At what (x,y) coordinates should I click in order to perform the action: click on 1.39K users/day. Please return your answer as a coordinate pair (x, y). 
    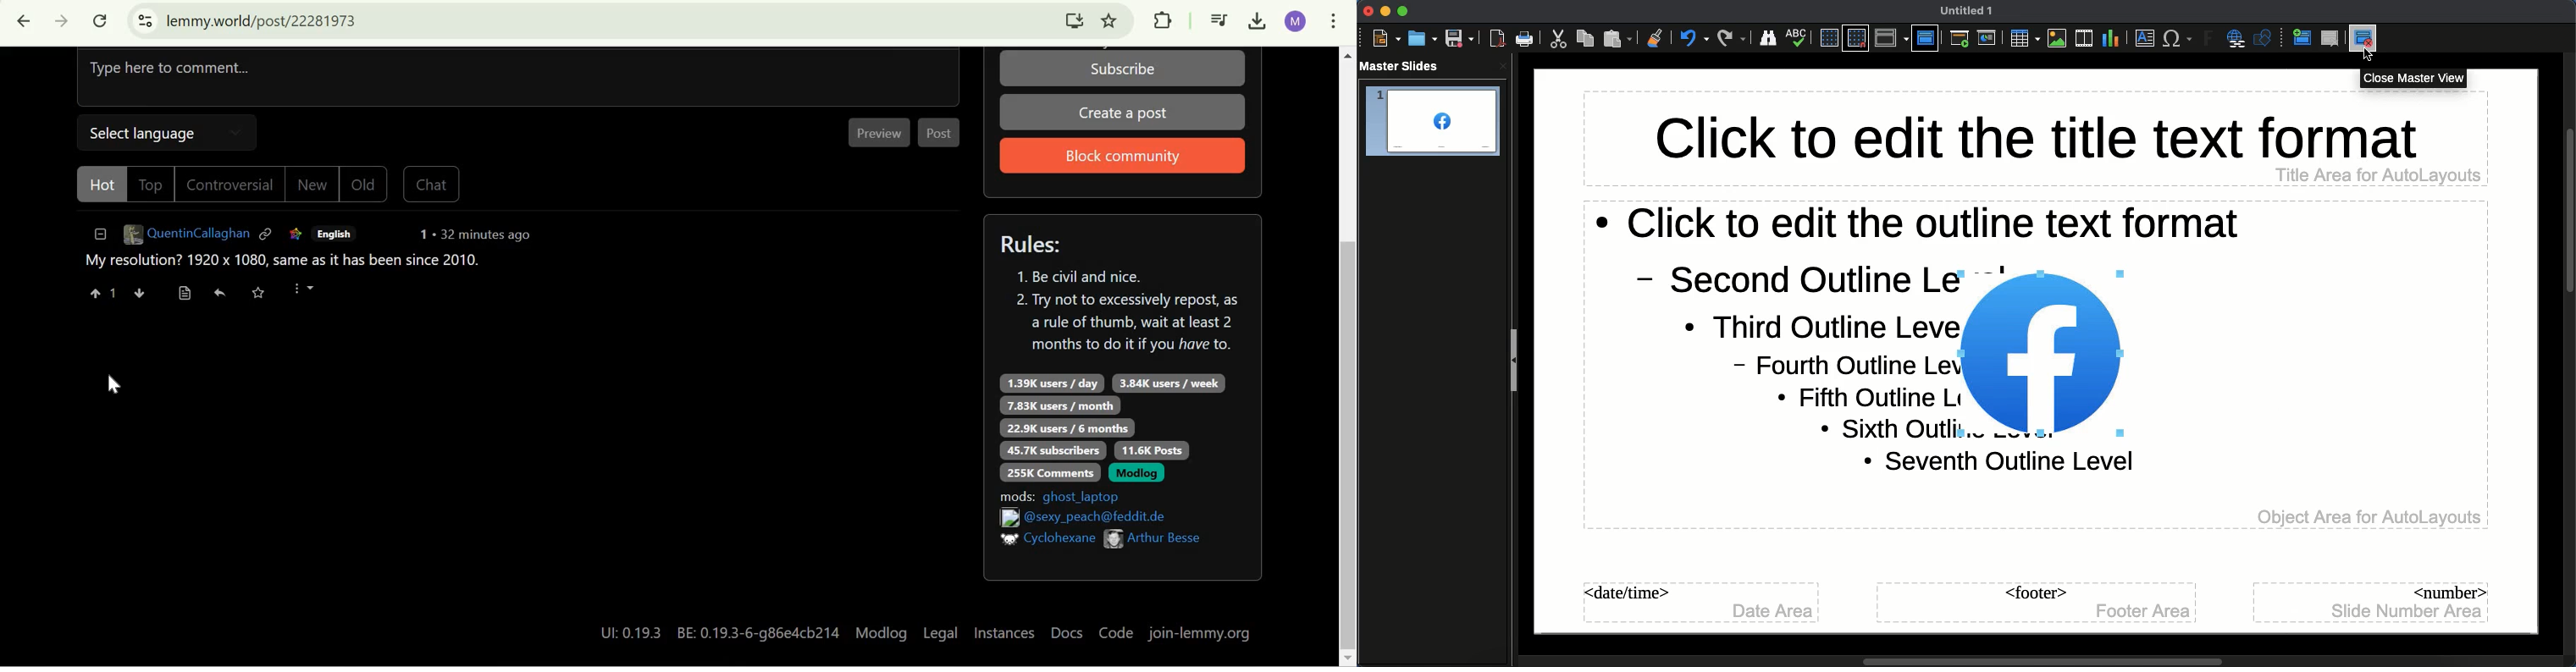
    Looking at the image, I should click on (1053, 382).